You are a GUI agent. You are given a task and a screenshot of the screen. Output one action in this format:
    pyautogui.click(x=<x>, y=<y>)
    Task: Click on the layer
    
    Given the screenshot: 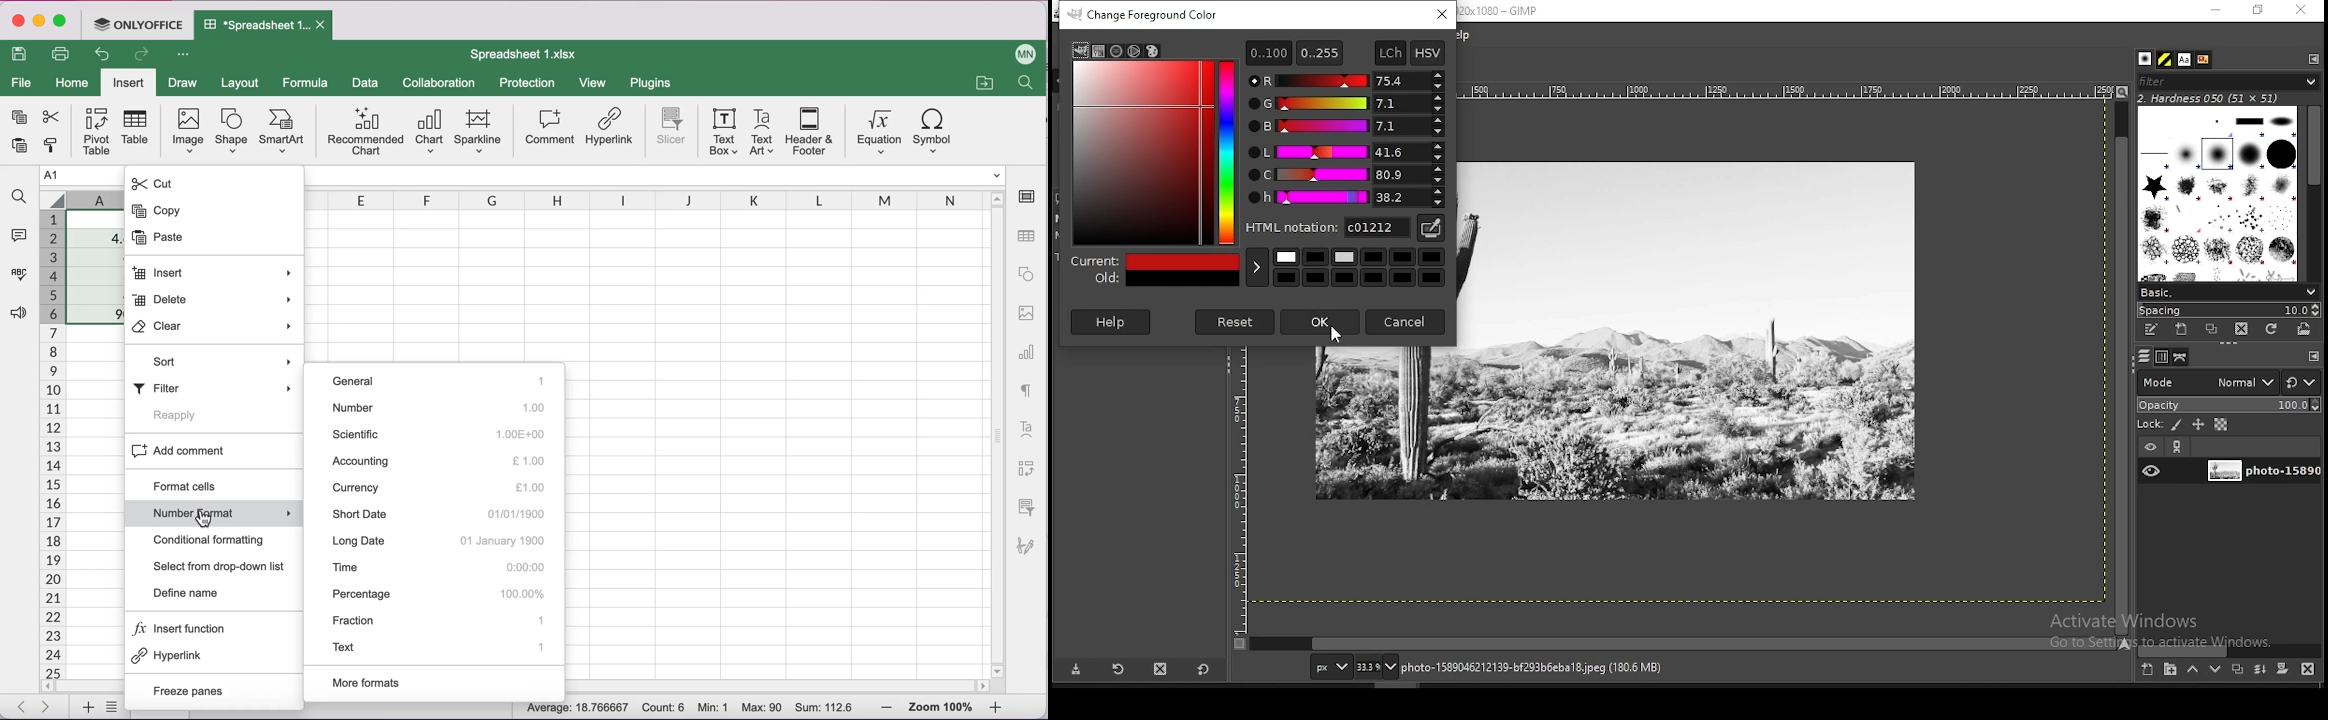 What is the action you would take?
    pyautogui.click(x=2261, y=472)
    